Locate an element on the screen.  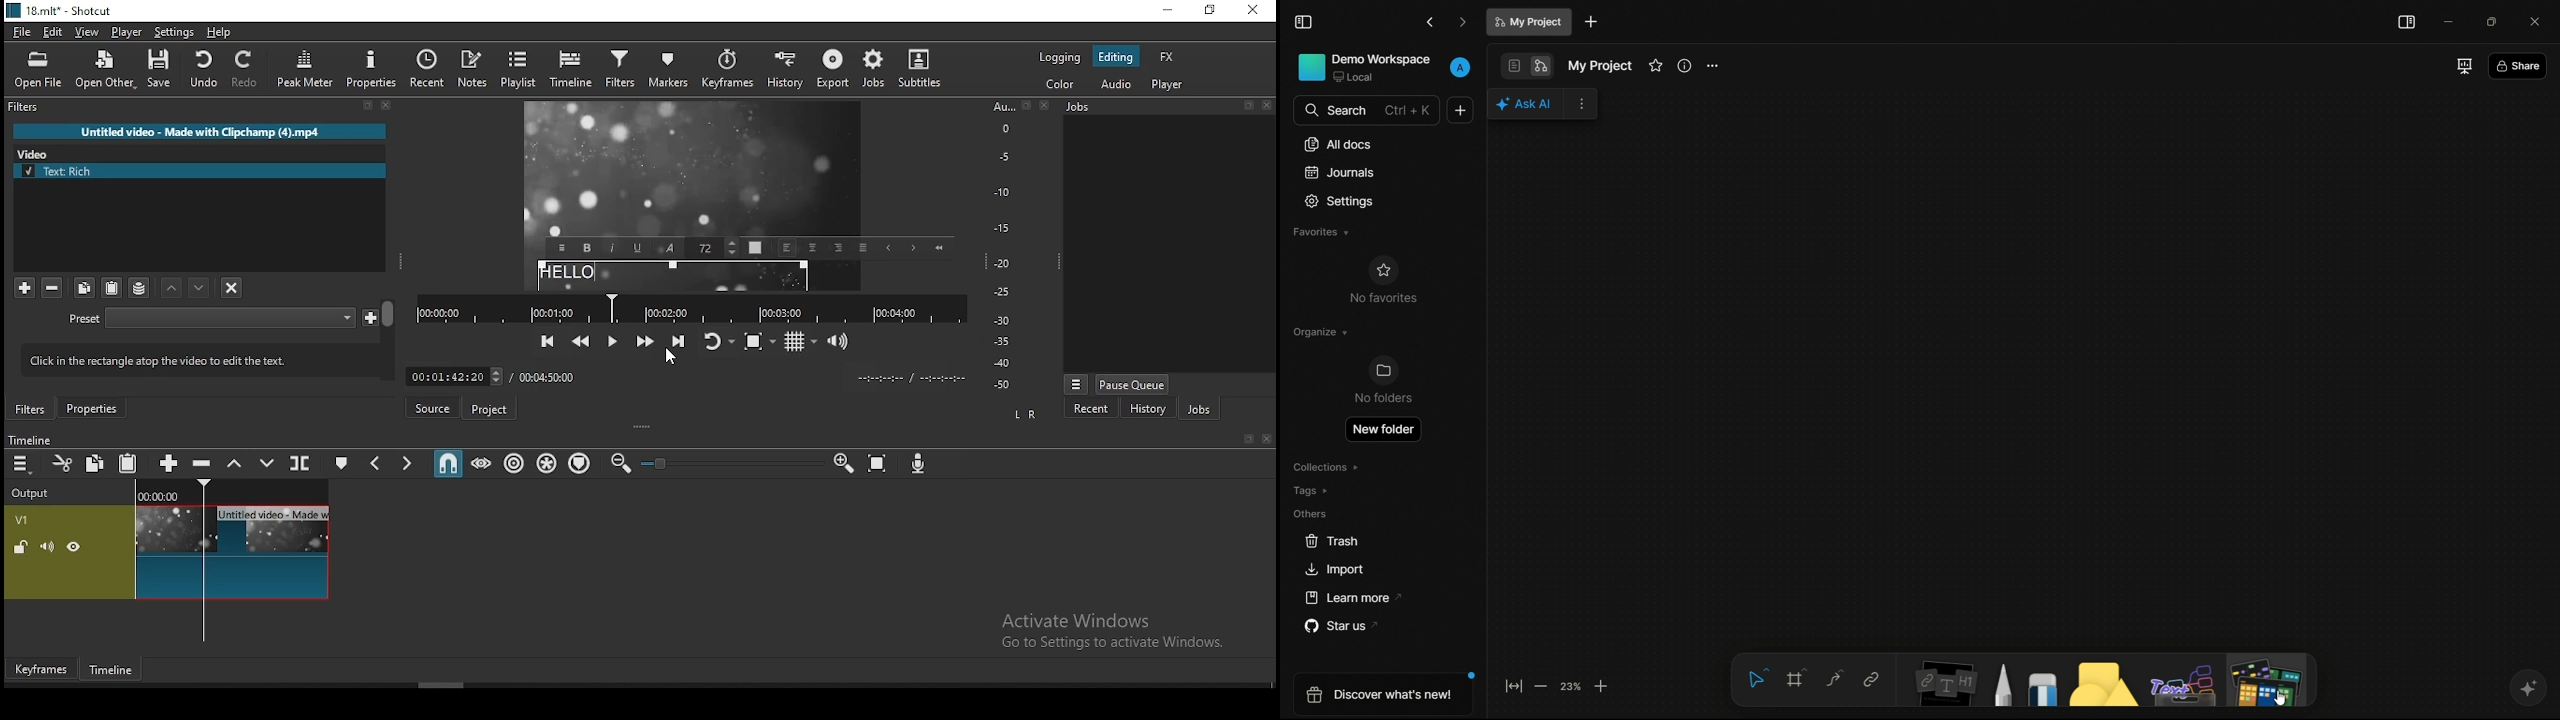
player is located at coordinates (1170, 84).